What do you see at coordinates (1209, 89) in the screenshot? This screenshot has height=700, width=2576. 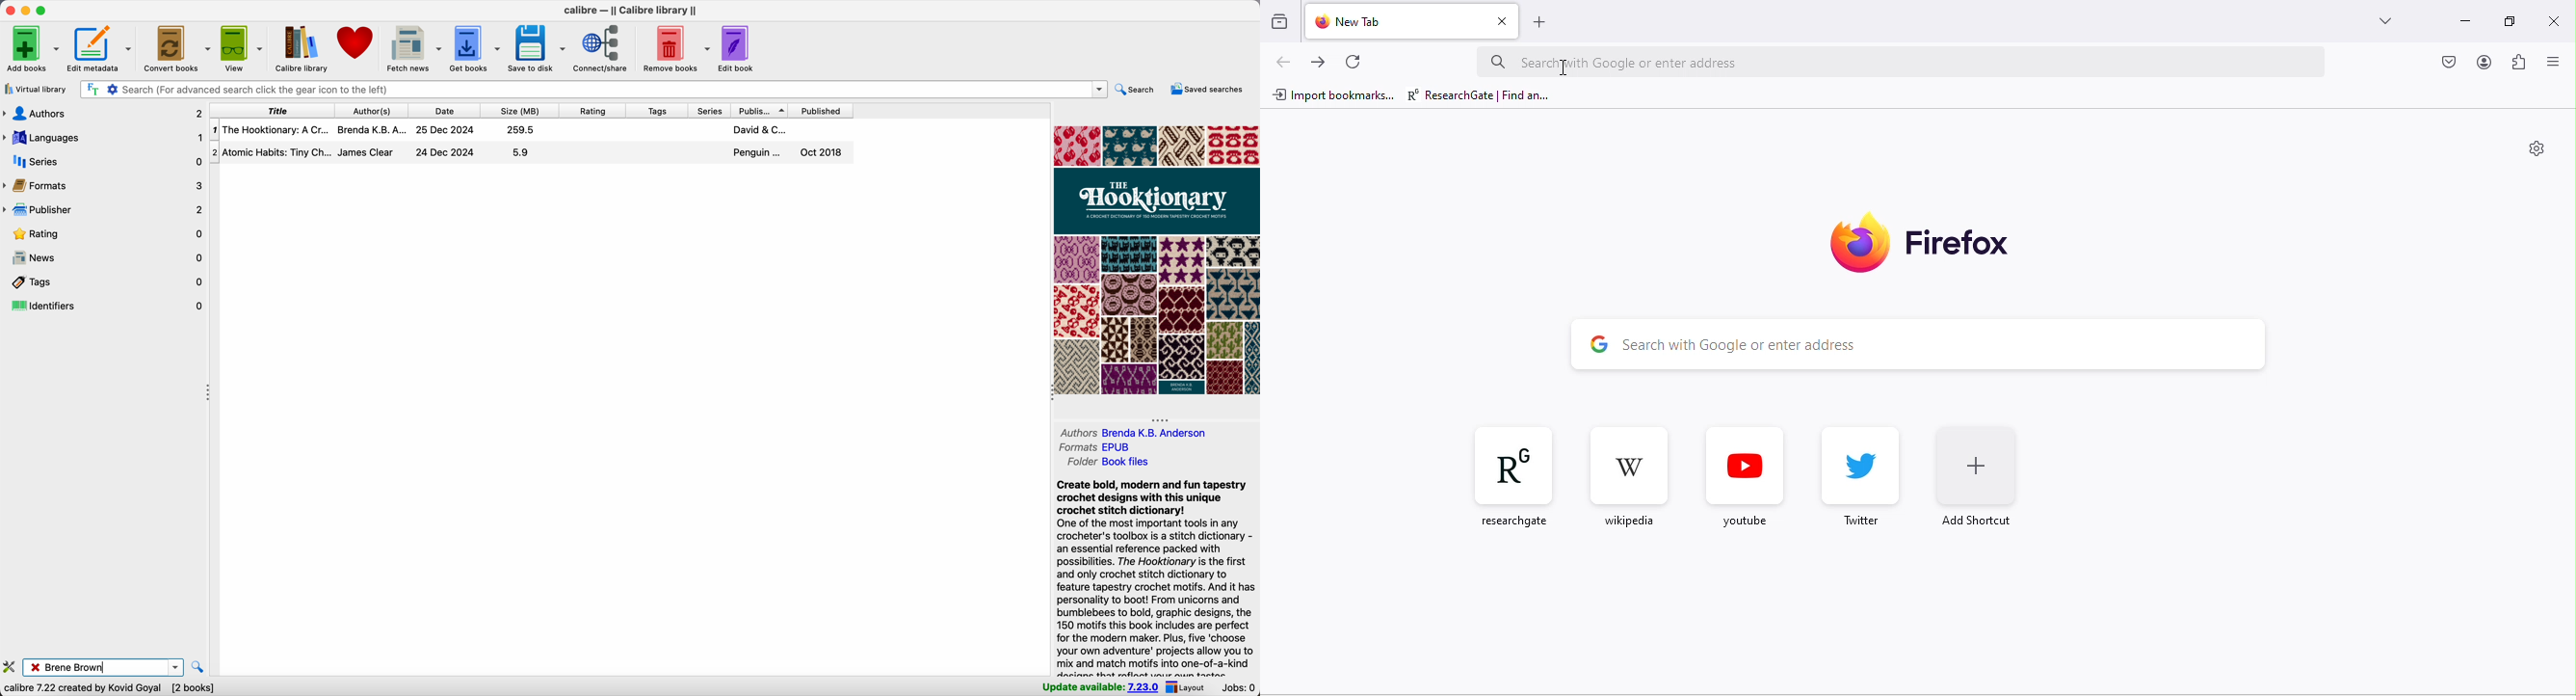 I see `saved searches` at bounding box center [1209, 89].